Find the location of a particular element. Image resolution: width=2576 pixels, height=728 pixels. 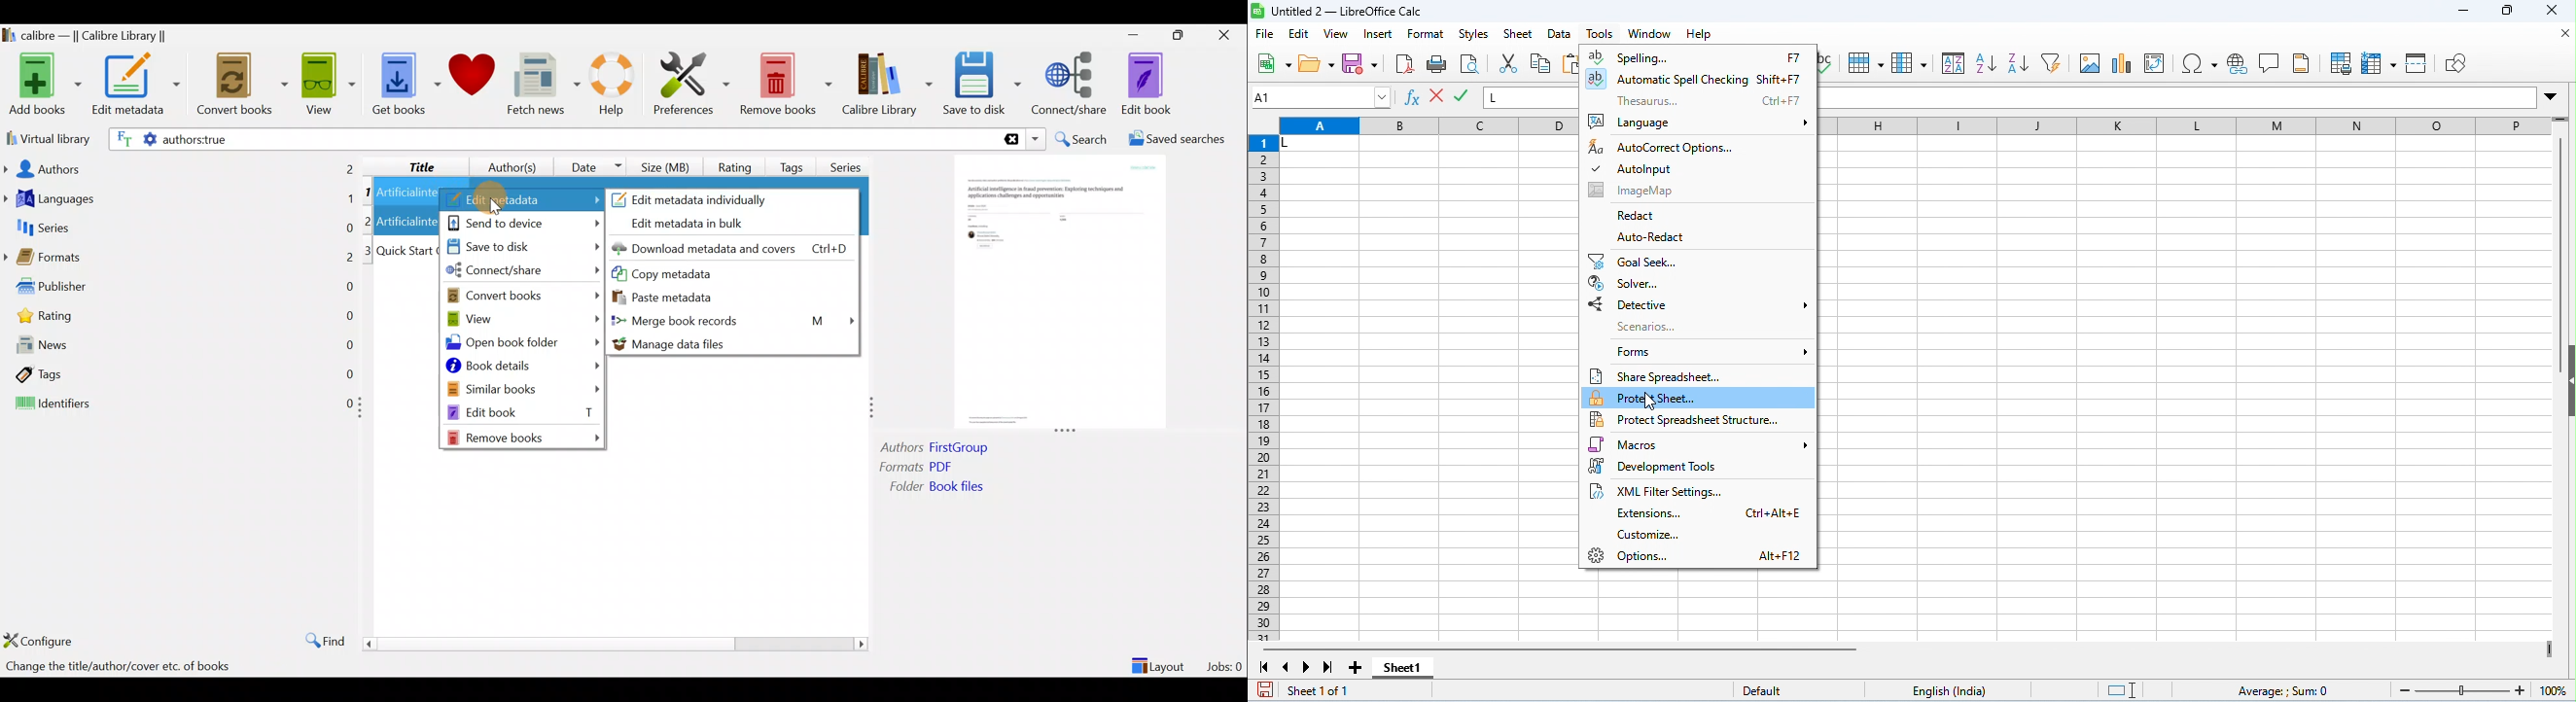

spelling is located at coordinates (1829, 65).